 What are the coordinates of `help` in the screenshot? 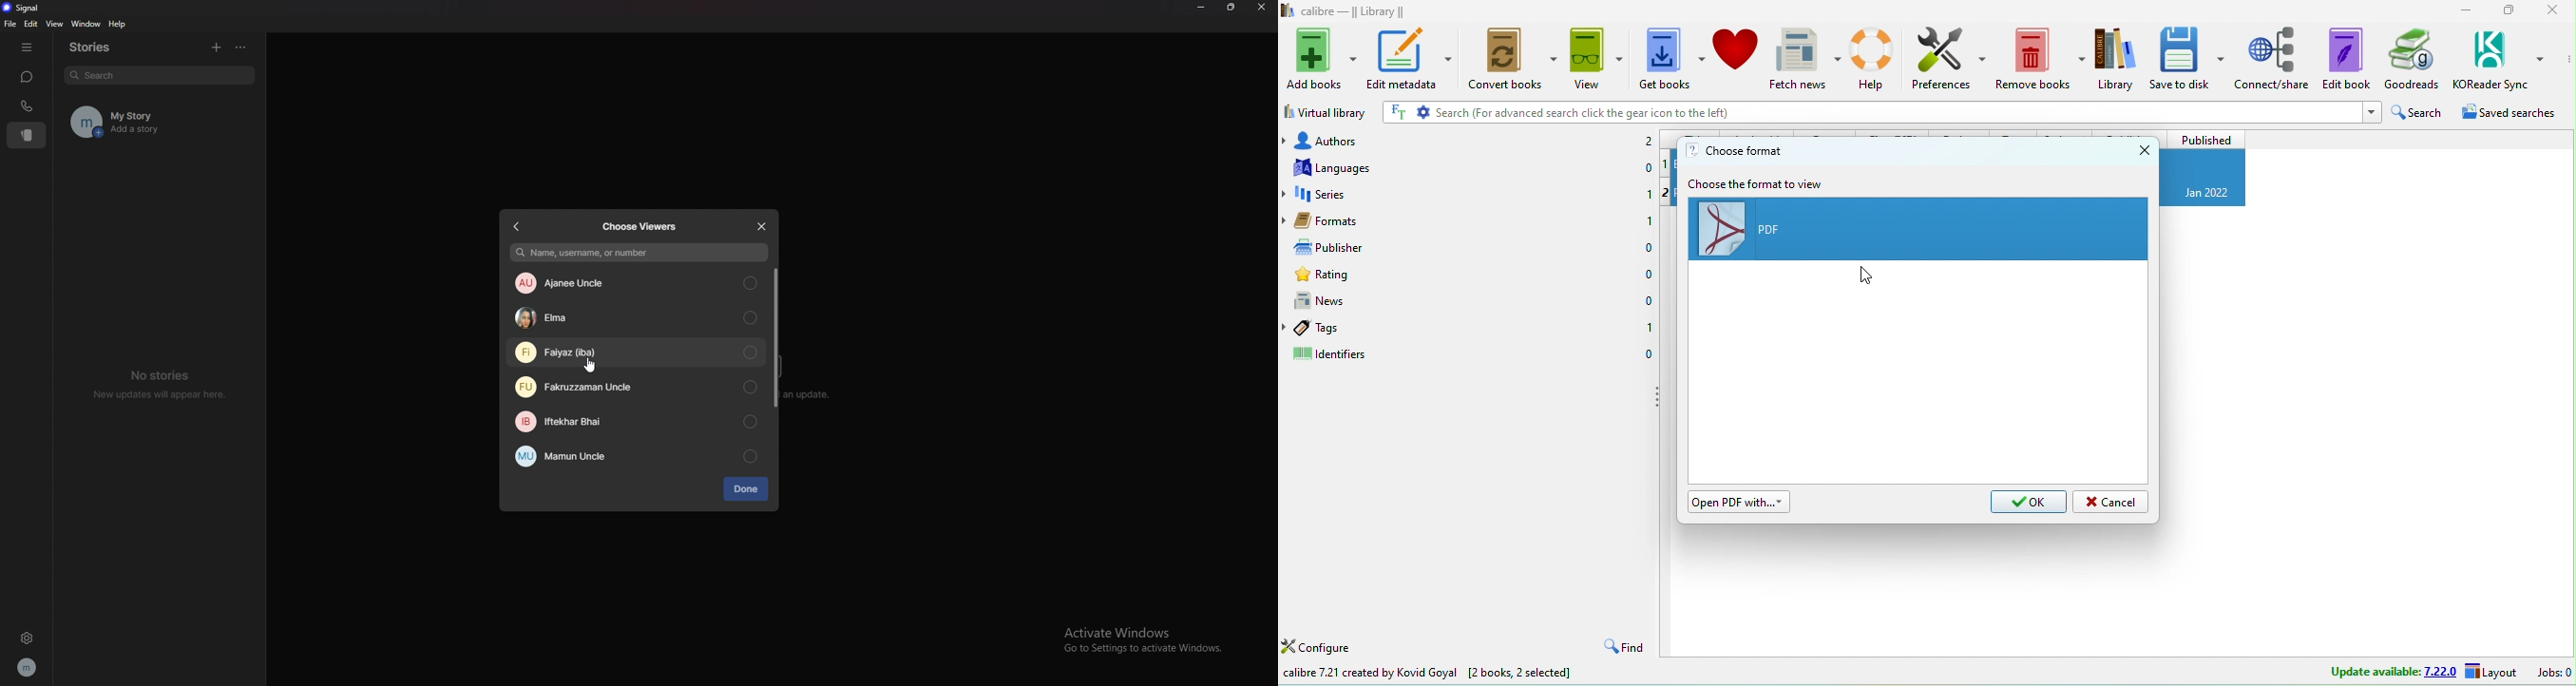 It's located at (118, 25).